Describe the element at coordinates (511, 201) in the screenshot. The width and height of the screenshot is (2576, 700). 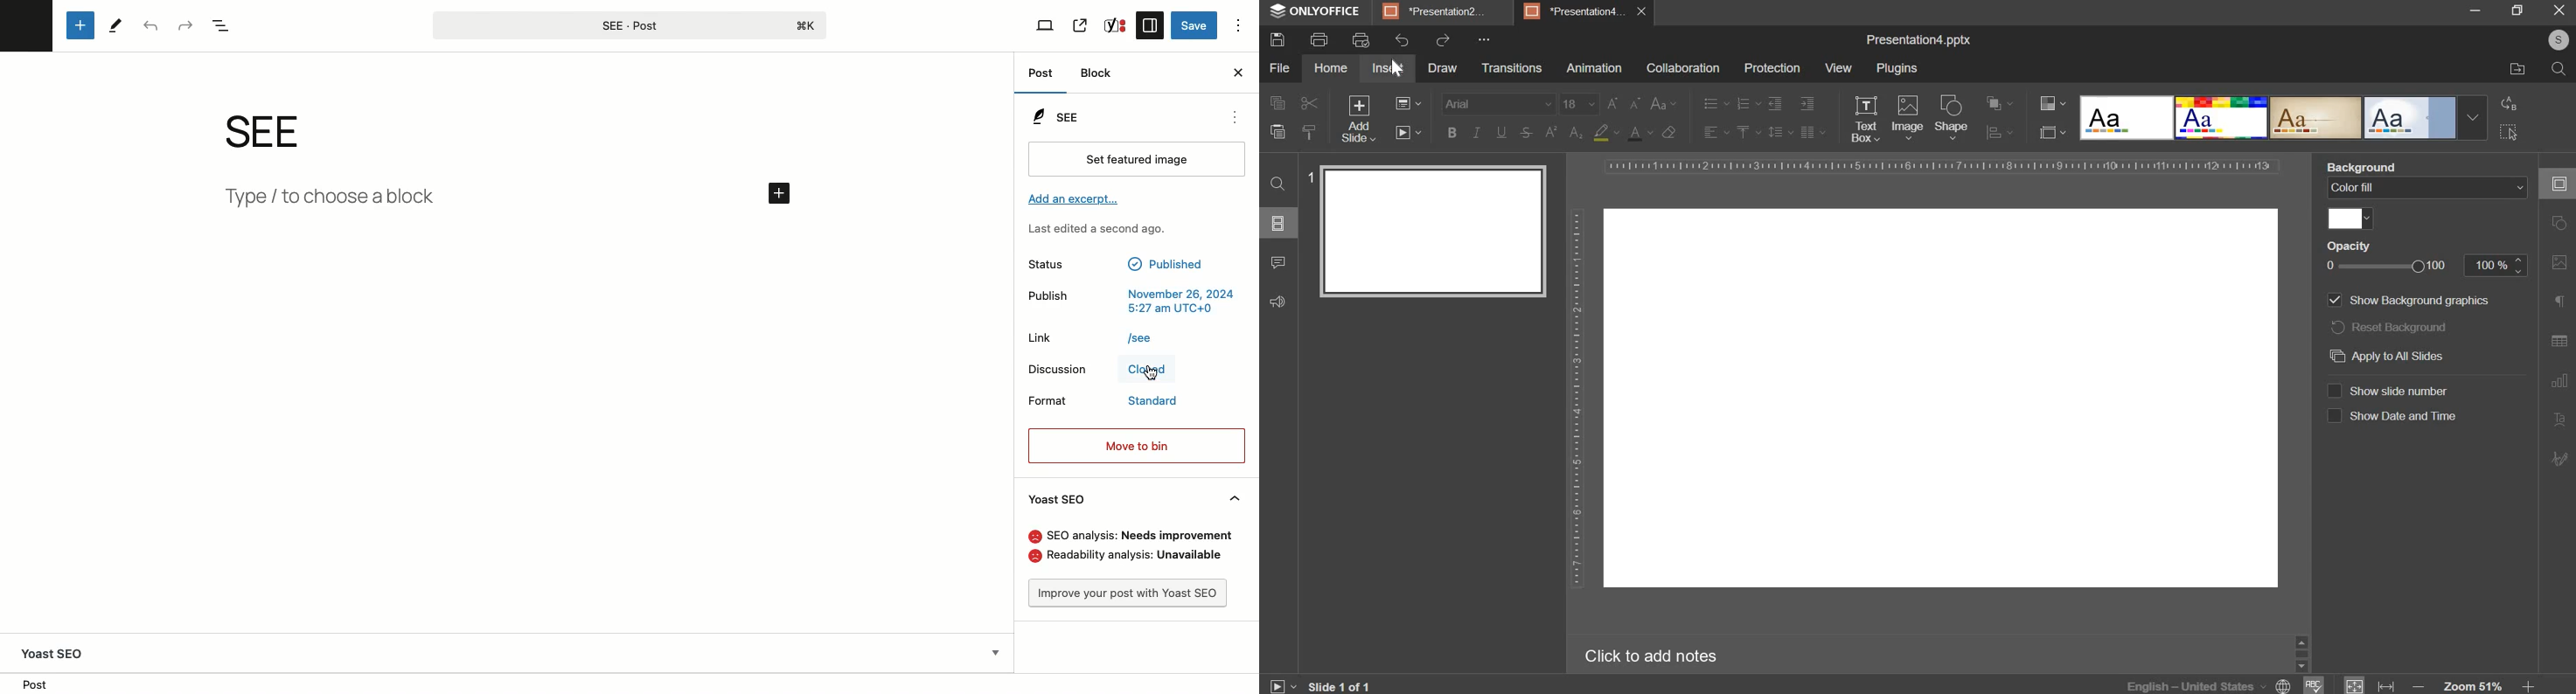
I see `type/Add new block` at that location.